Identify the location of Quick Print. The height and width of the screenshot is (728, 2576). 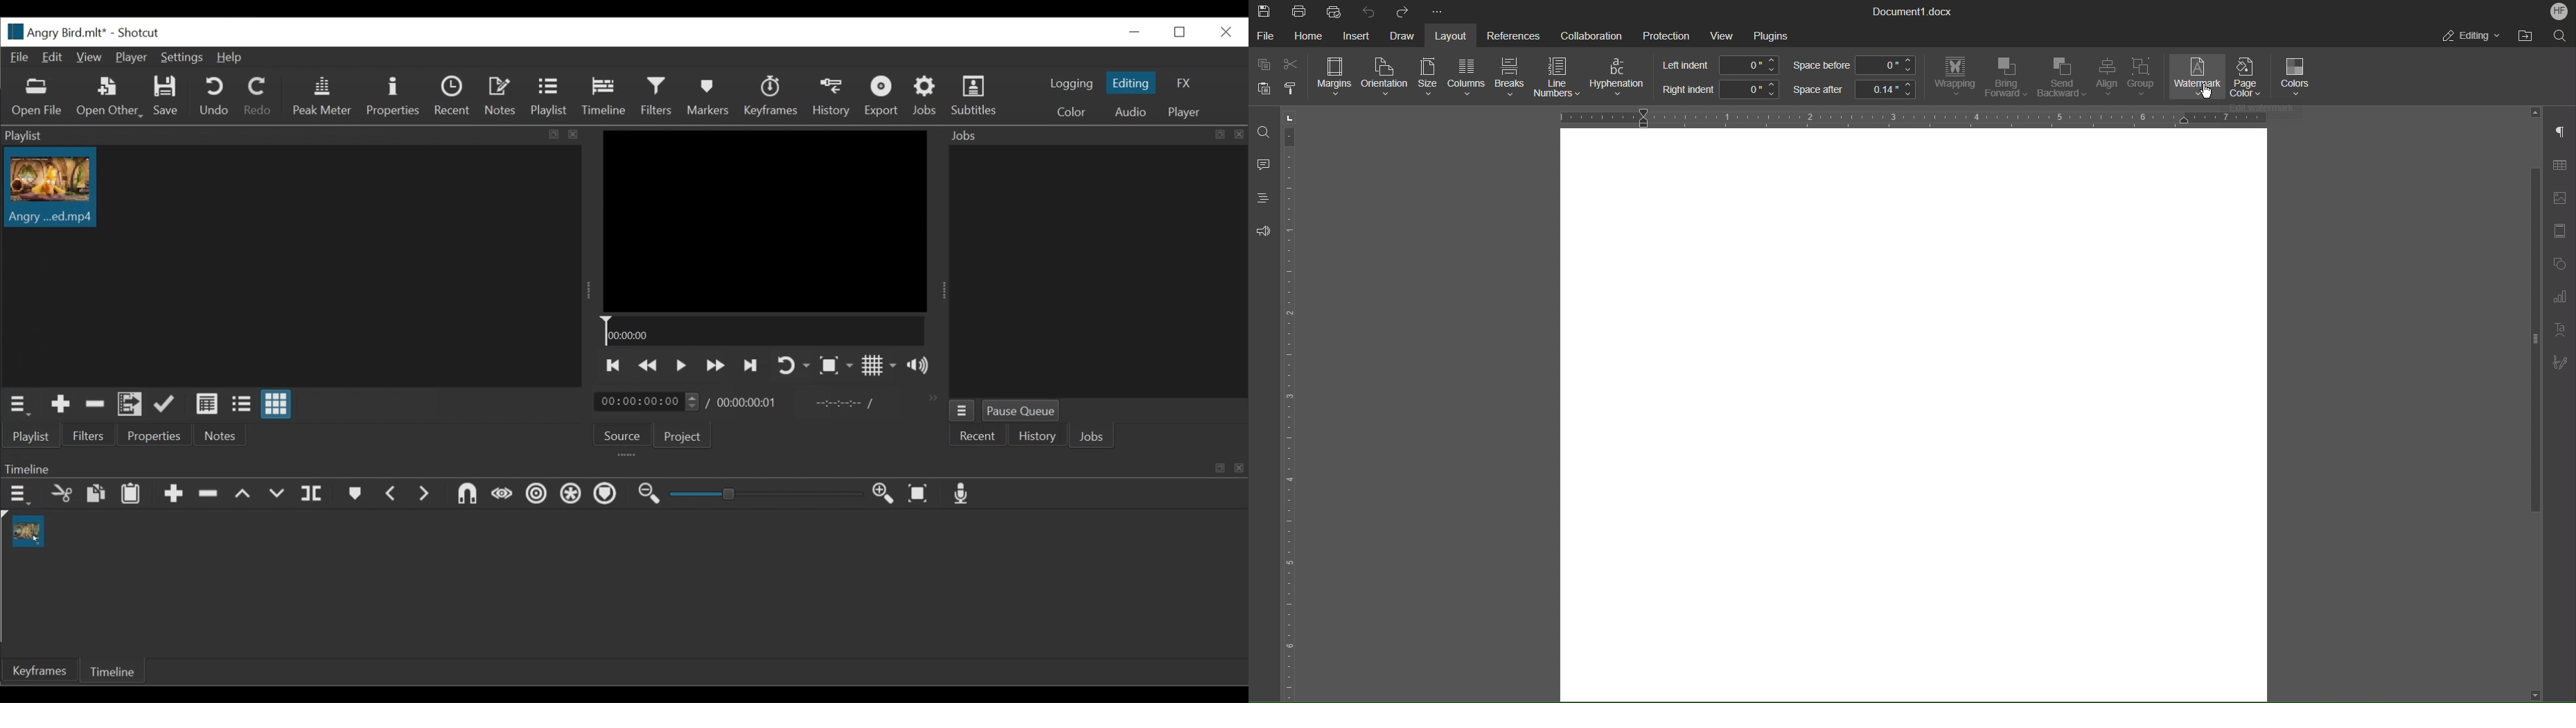
(1335, 11).